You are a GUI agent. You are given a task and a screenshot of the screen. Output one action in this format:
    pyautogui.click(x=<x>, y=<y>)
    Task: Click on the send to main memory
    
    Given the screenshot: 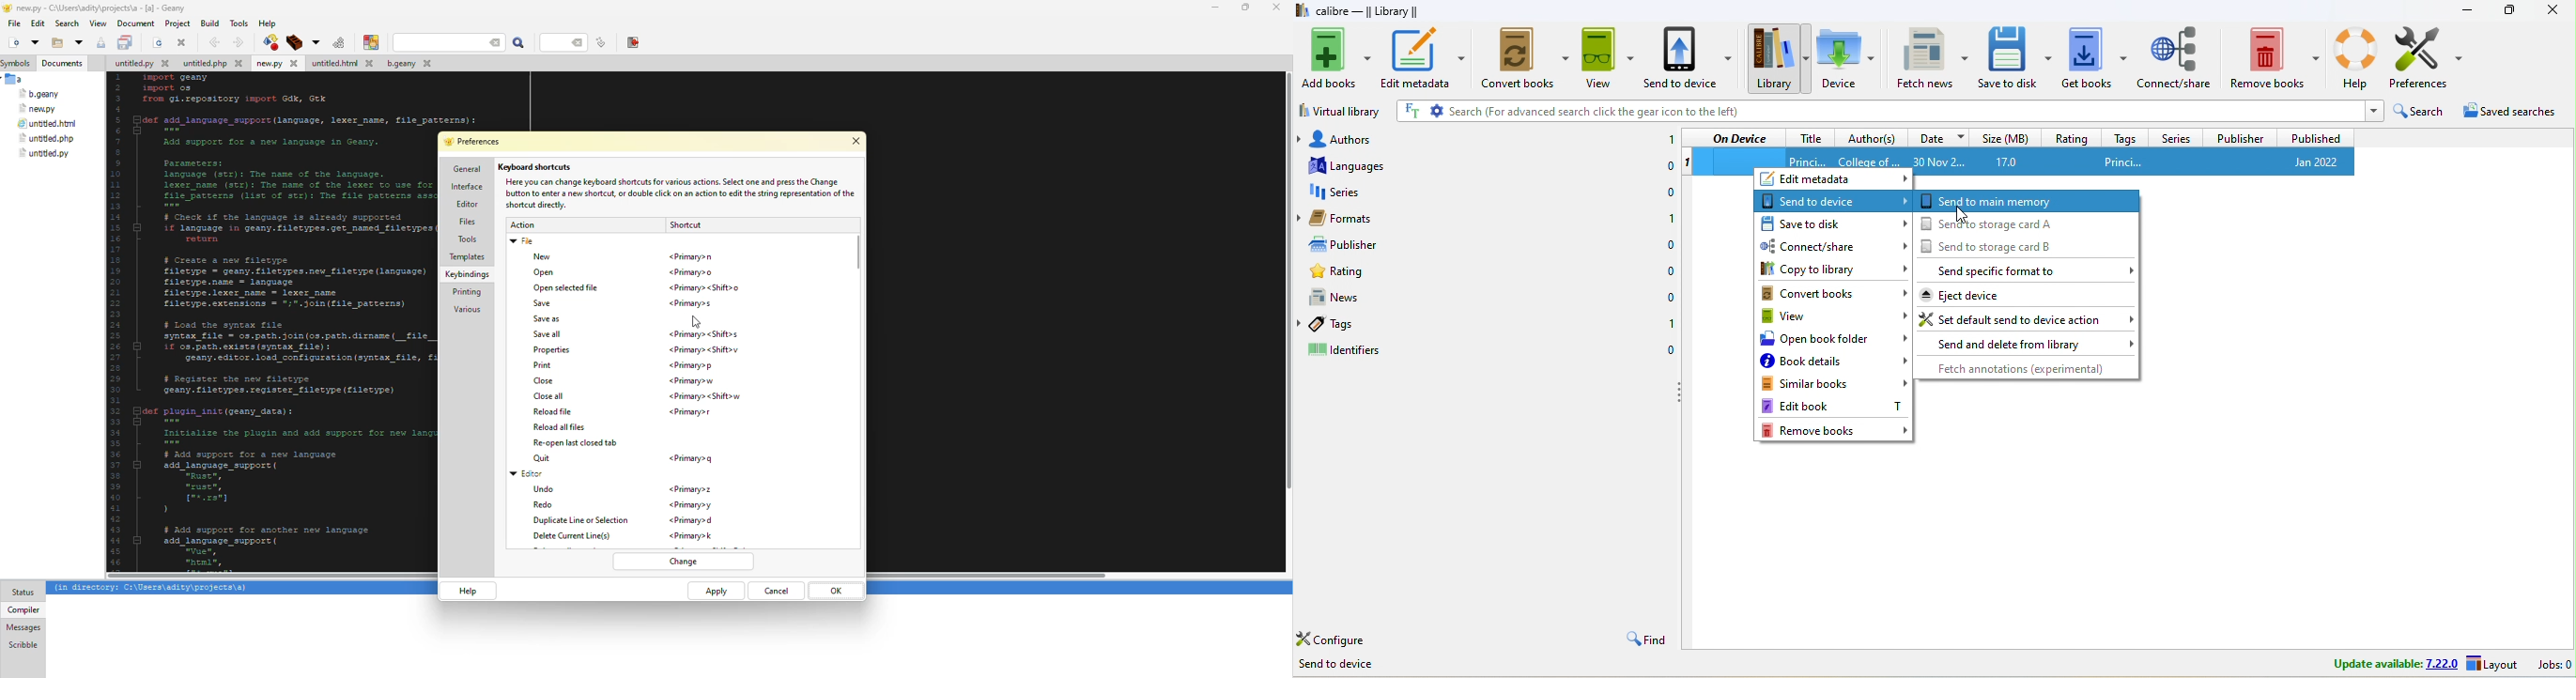 What is the action you would take?
    pyautogui.click(x=2028, y=201)
    